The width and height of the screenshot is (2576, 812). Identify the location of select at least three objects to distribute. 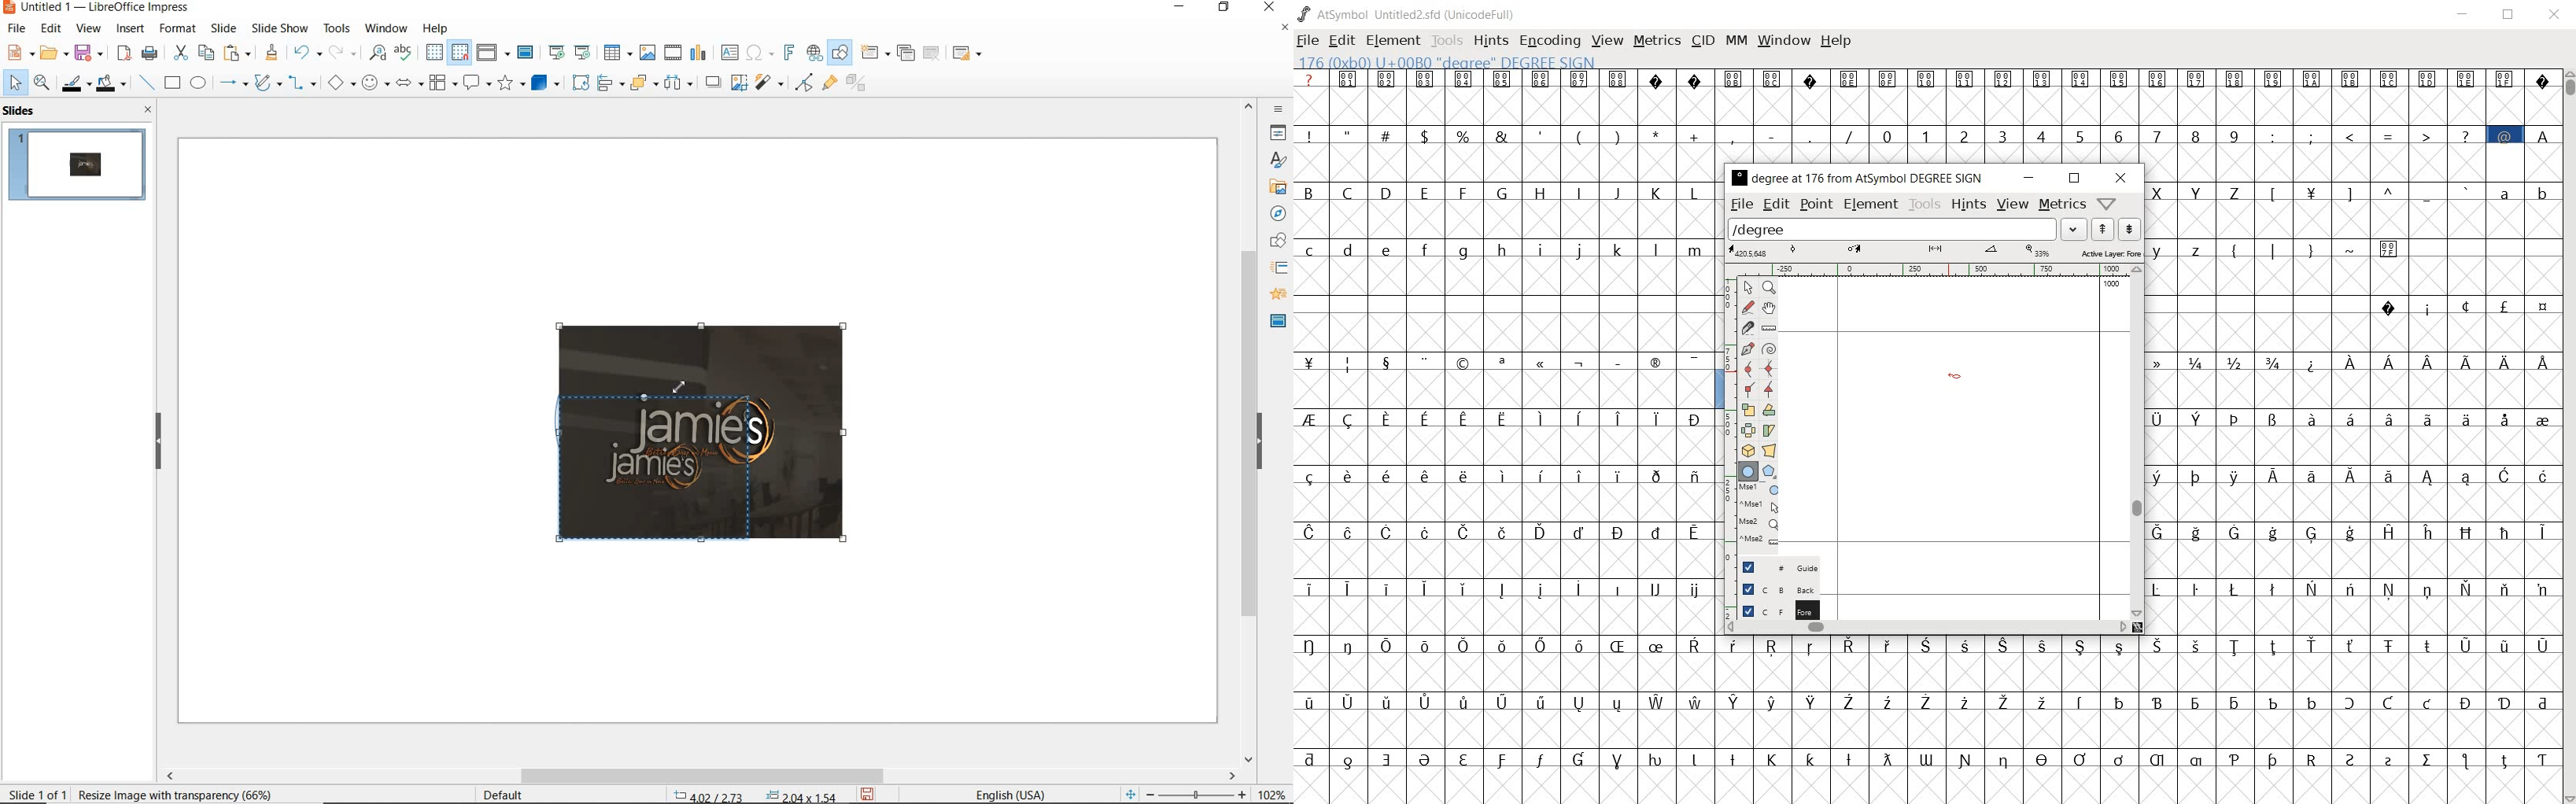
(679, 83).